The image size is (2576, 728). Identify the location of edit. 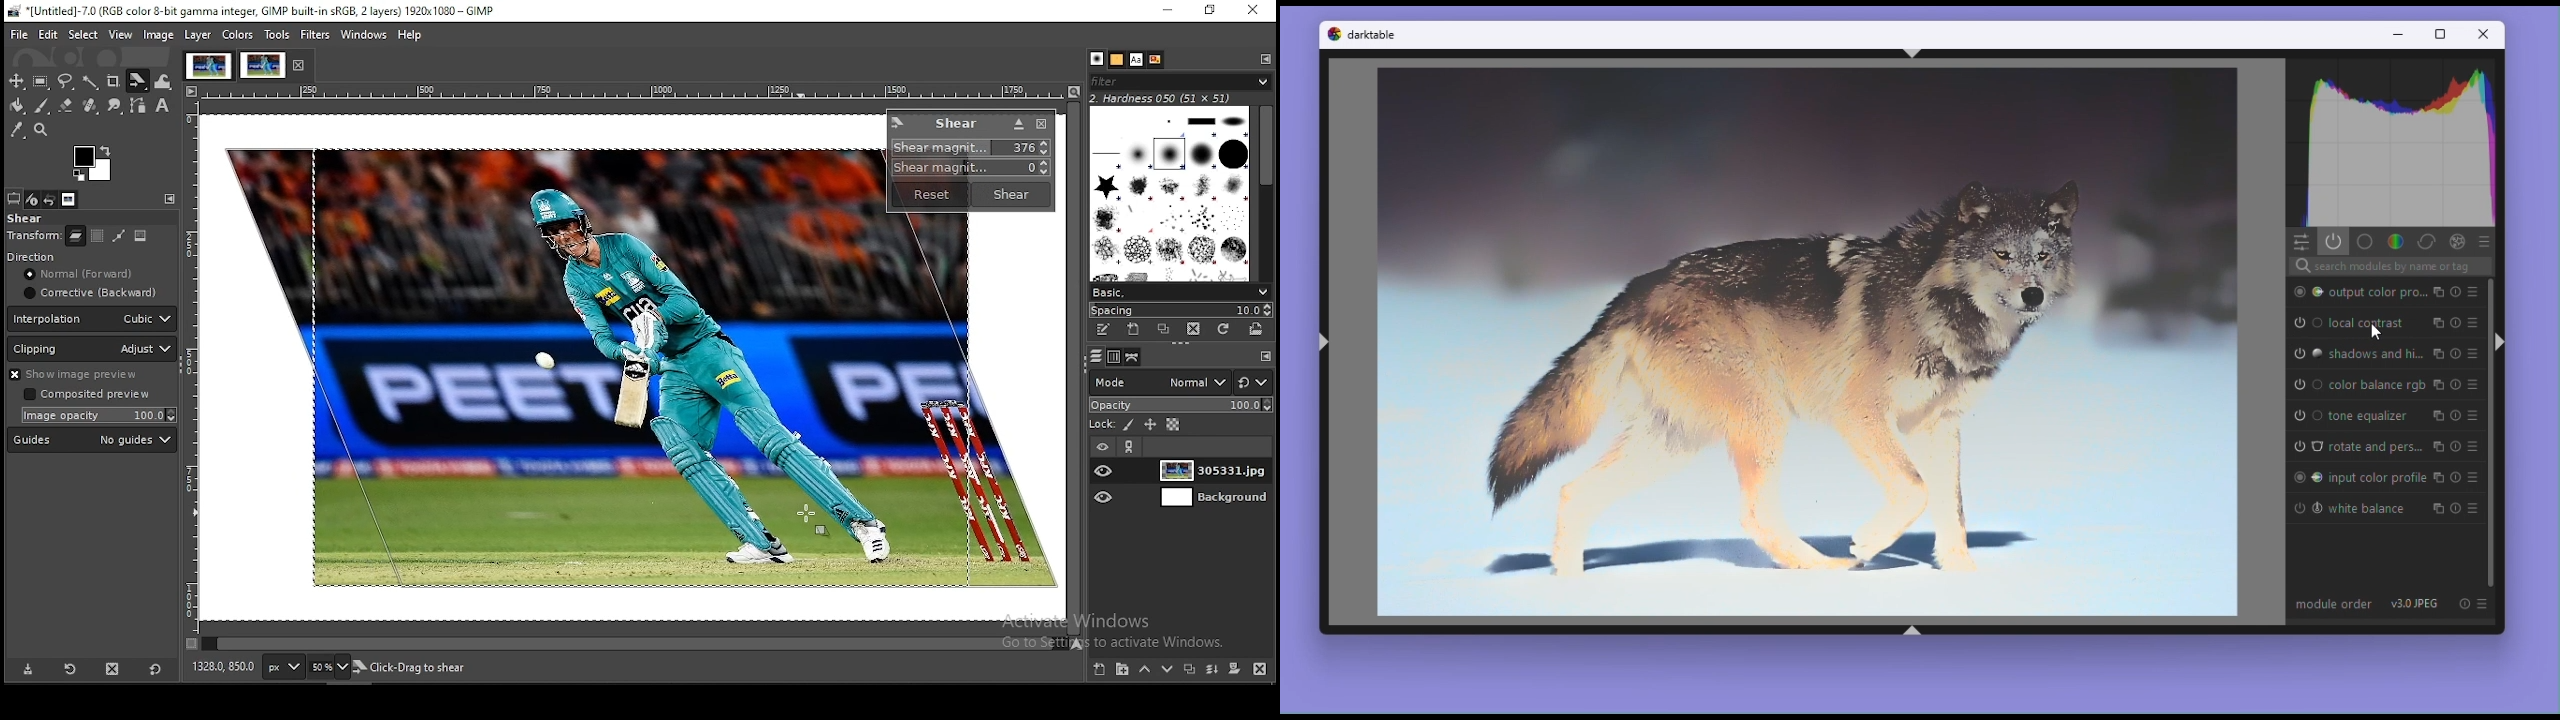
(49, 34).